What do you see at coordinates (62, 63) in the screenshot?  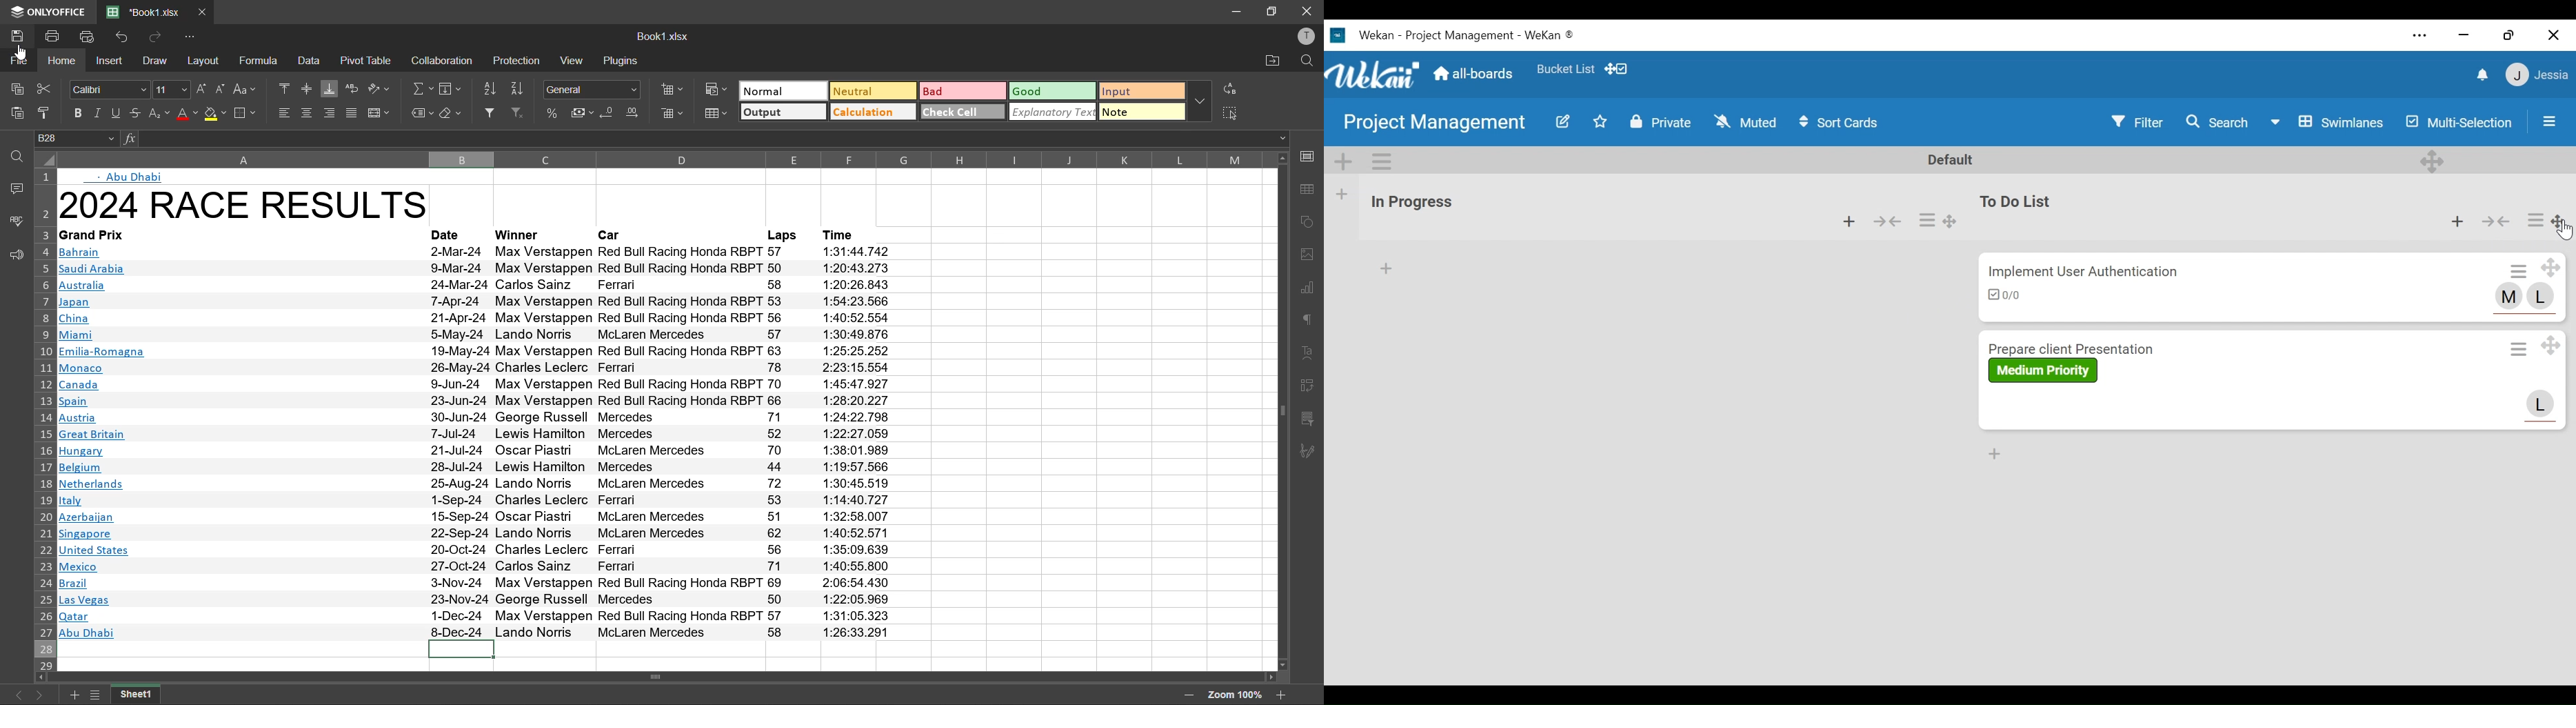 I see `home` at bounding box center [62, 63].